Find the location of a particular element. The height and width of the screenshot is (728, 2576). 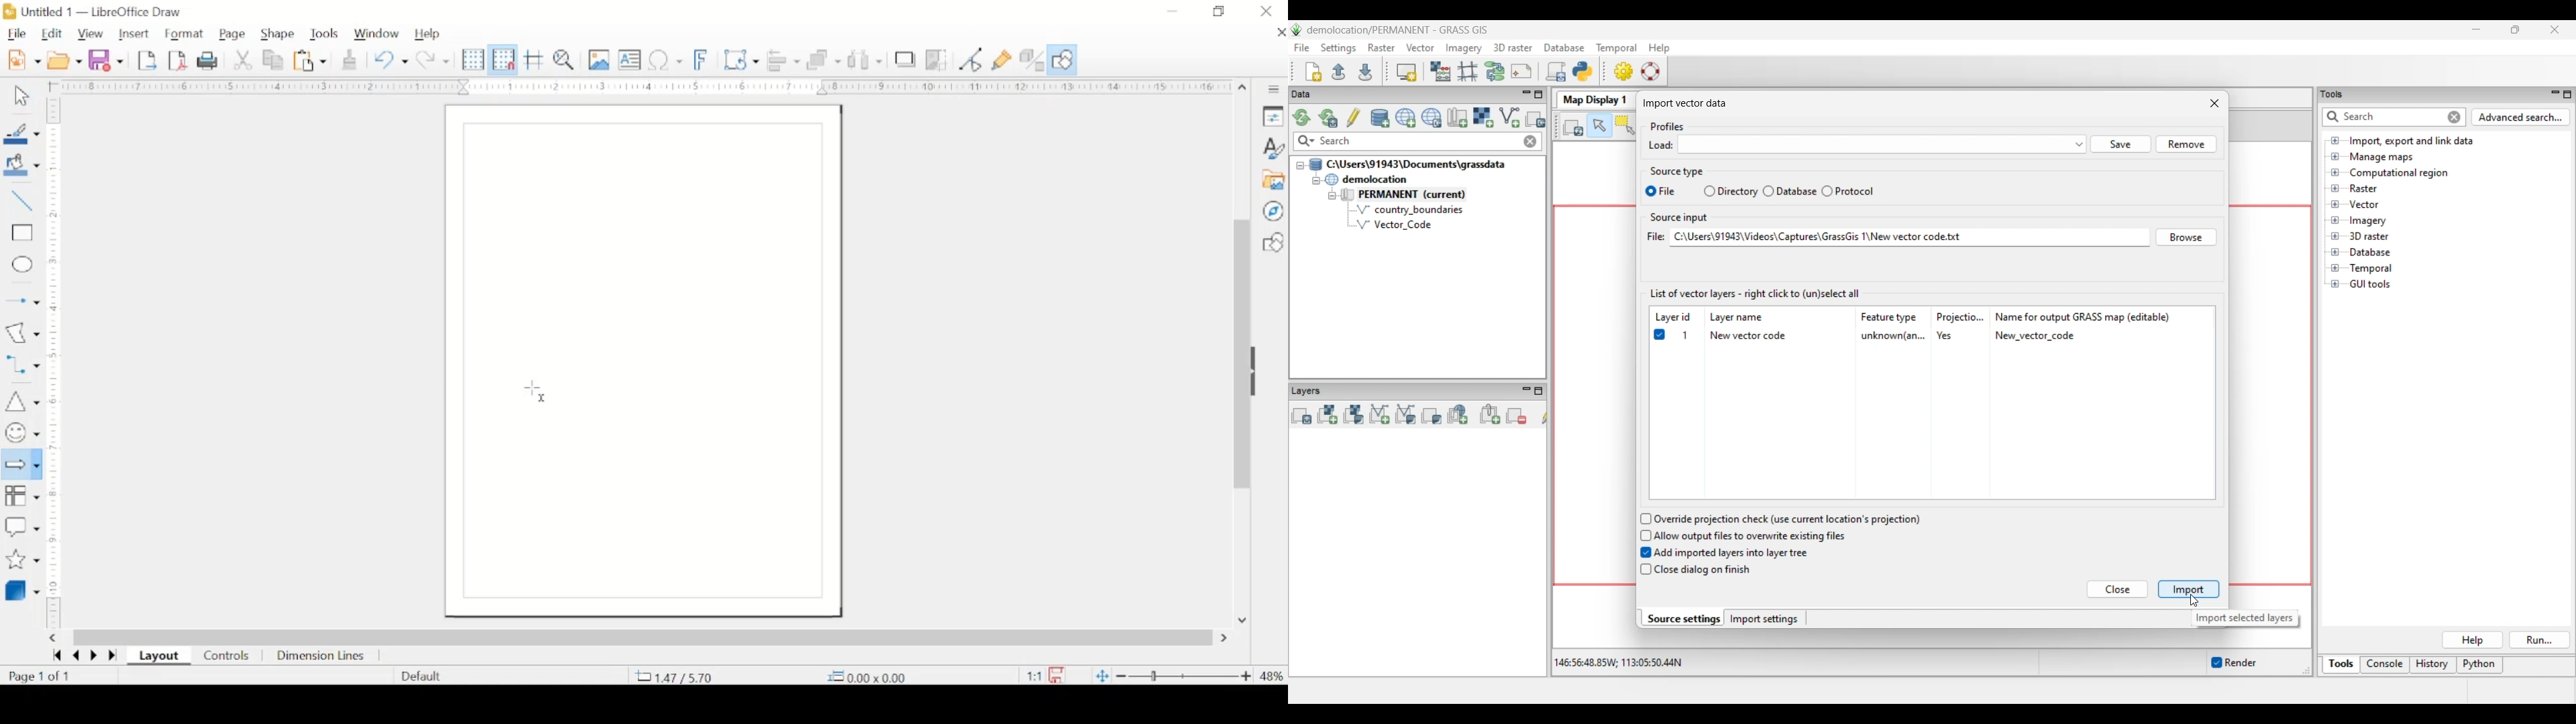

default is located at coordinates (422, 676).